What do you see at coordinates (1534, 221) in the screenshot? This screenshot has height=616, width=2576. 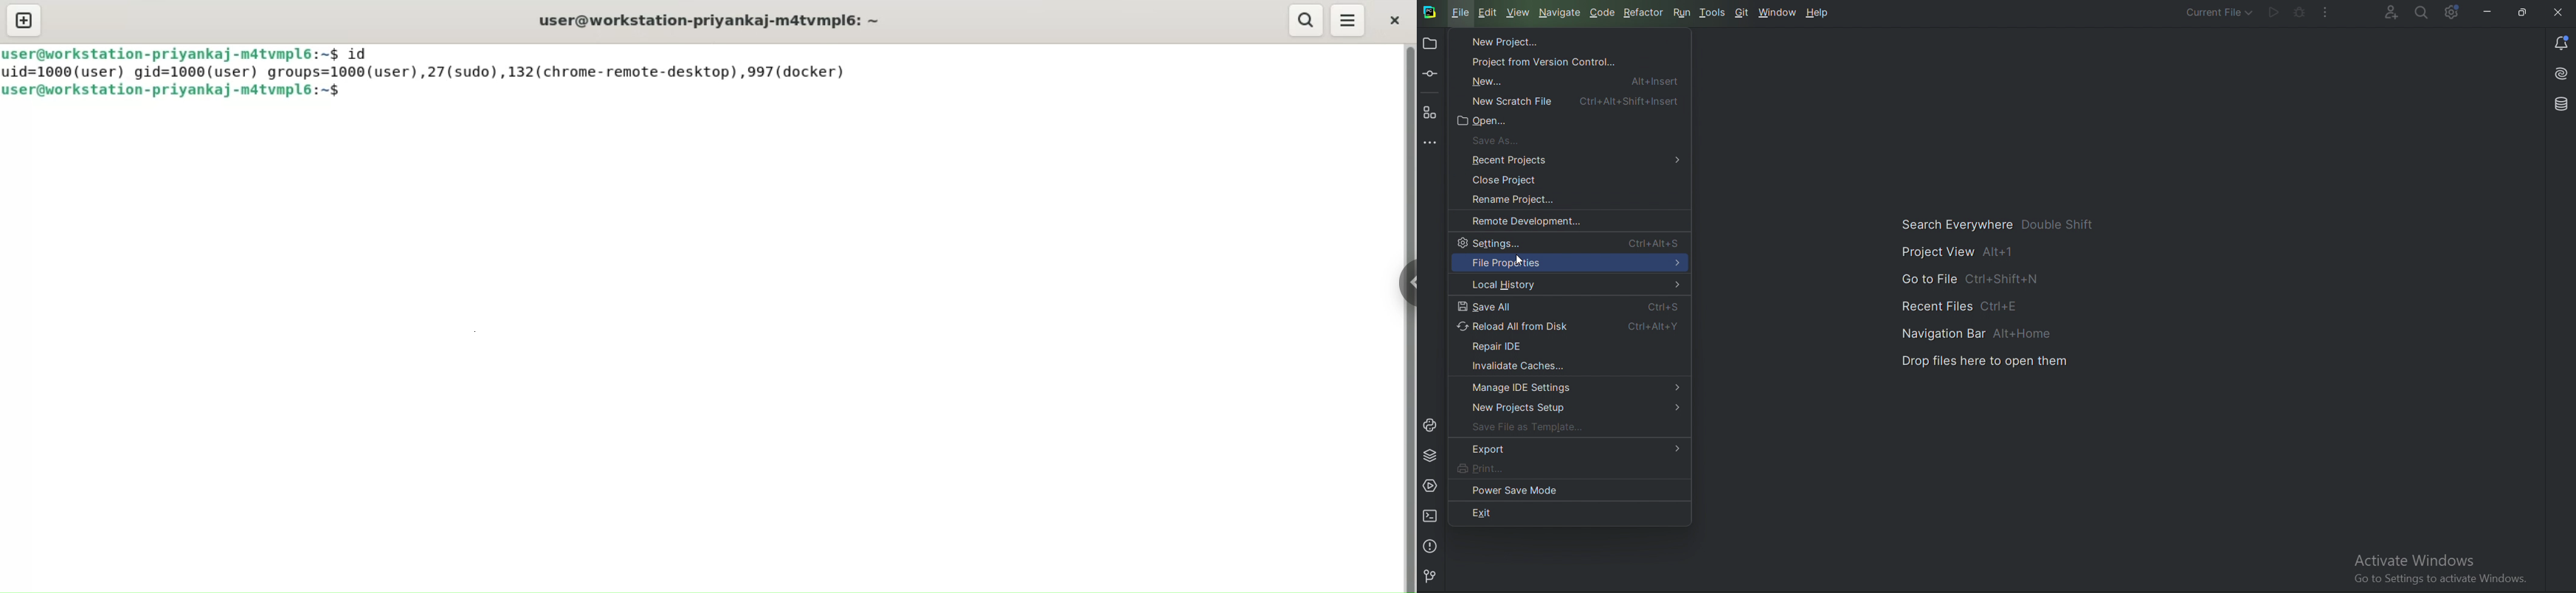 I see `Remote development` at bounding box center [1534, 221].